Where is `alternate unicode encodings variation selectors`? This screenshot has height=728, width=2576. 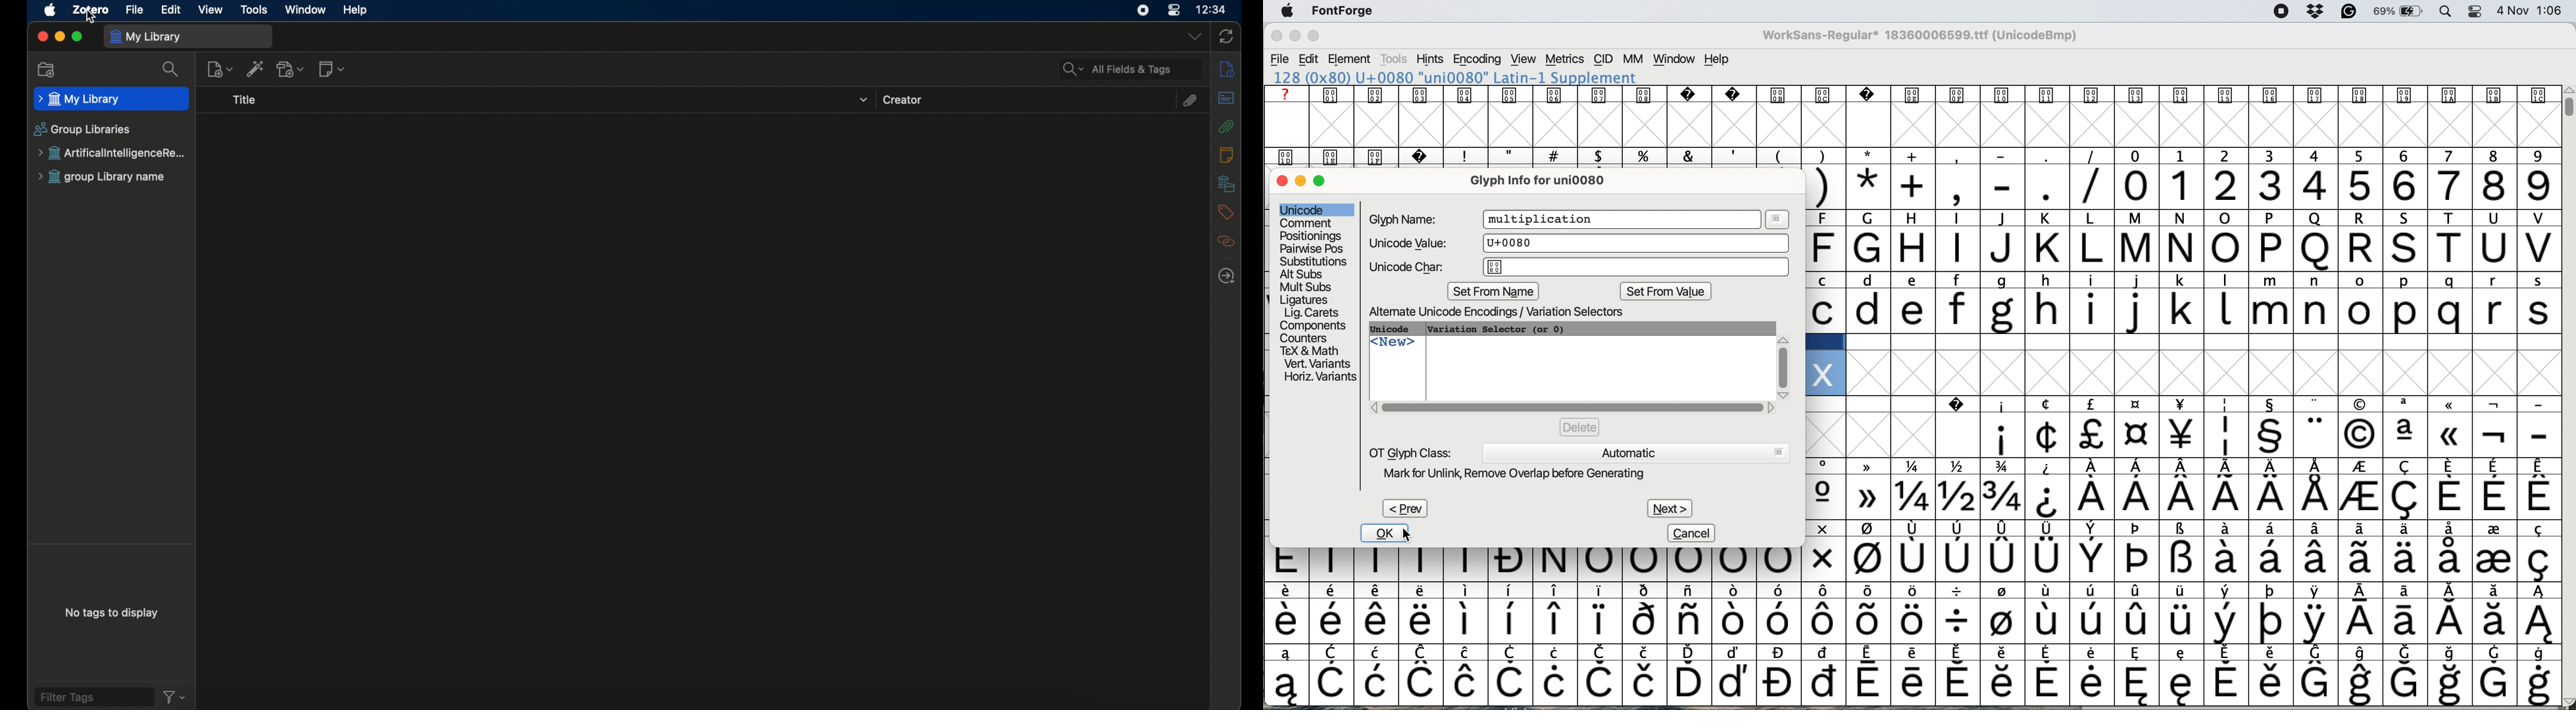 alternate unicode encodings variation selectors is located at coordinates (1508, 313).